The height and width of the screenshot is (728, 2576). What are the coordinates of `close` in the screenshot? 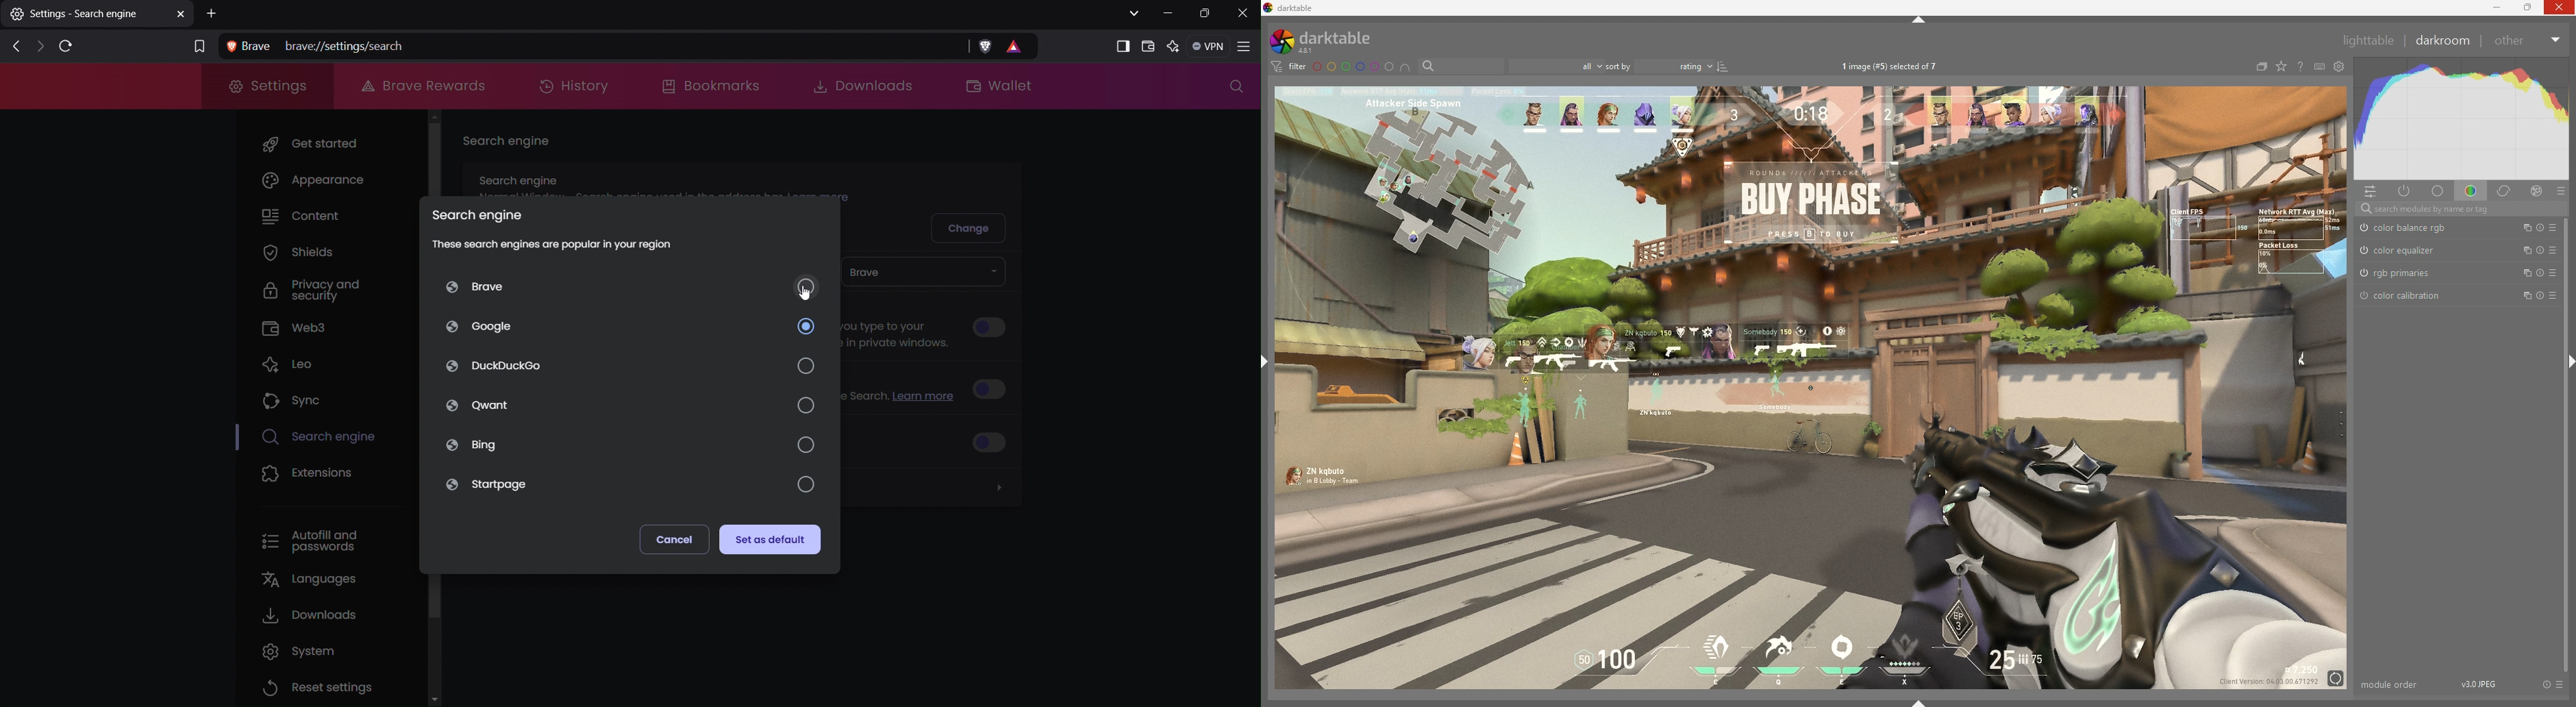 It's located at (2559, 8).